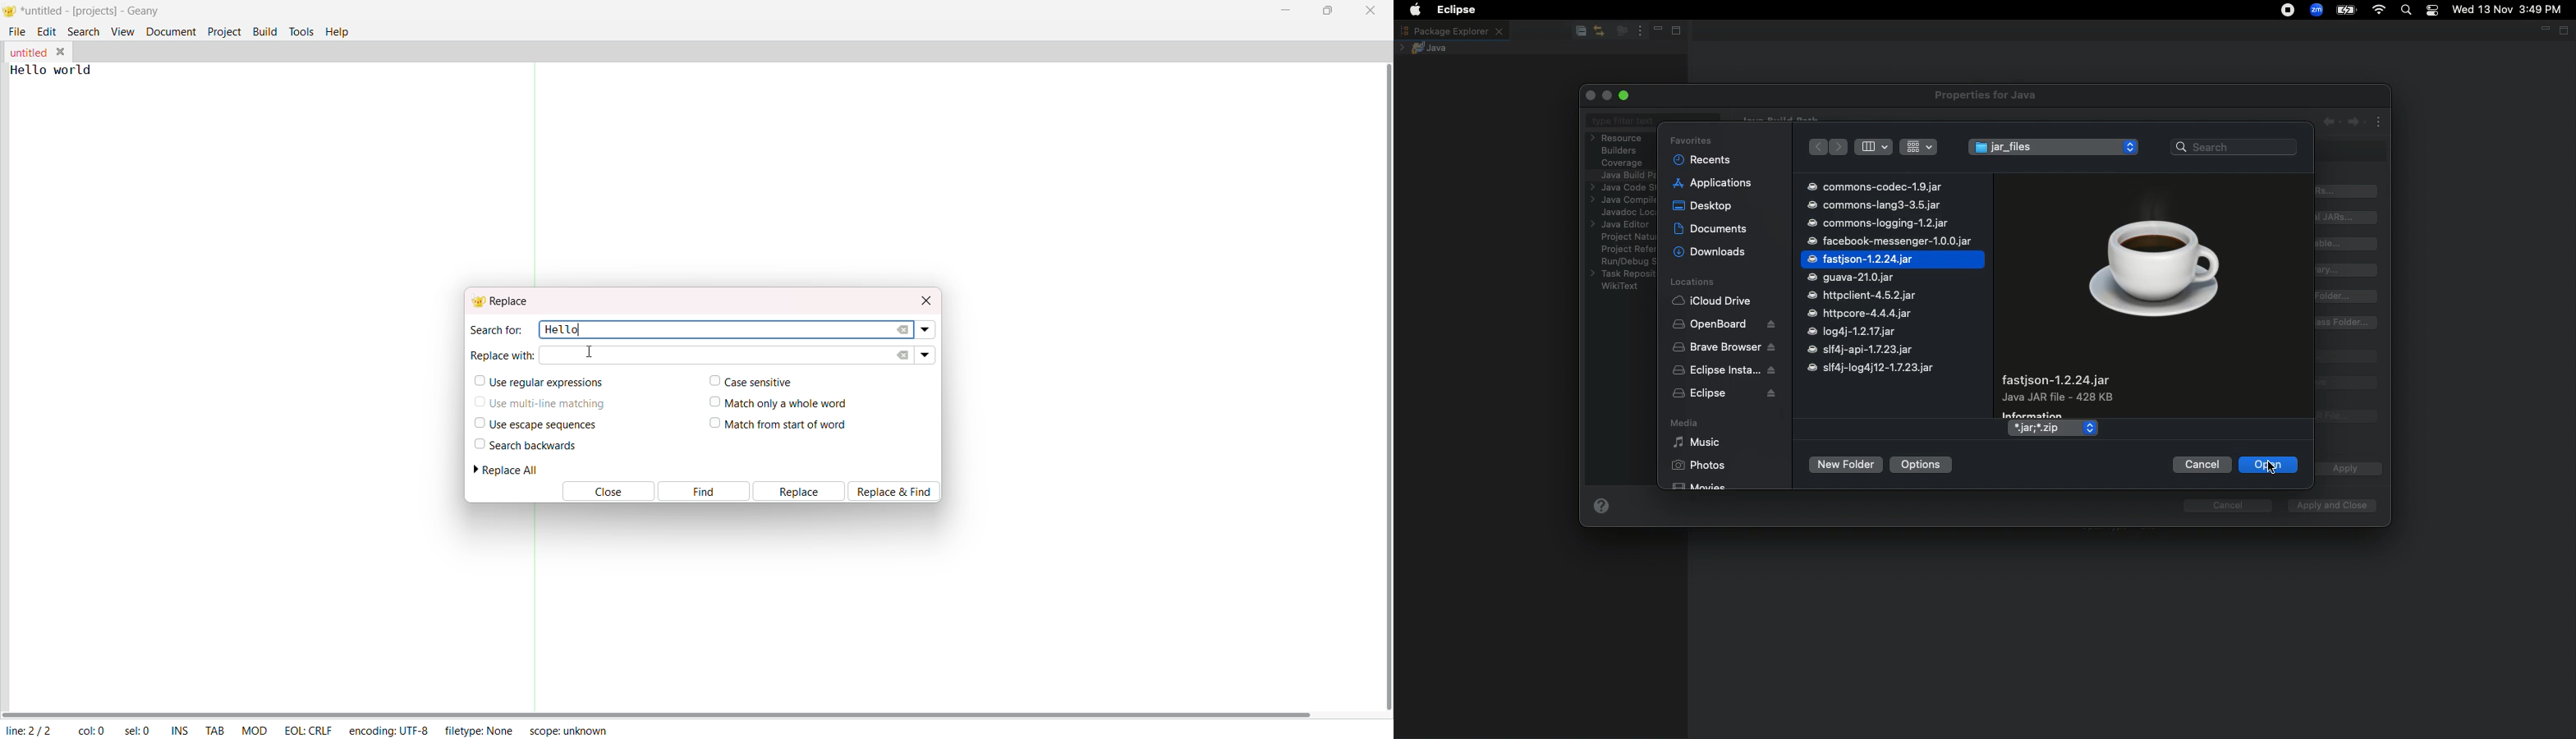 The width and height of the screenshot is (2576, 756). I want to click on Search, so click(2407, 11).